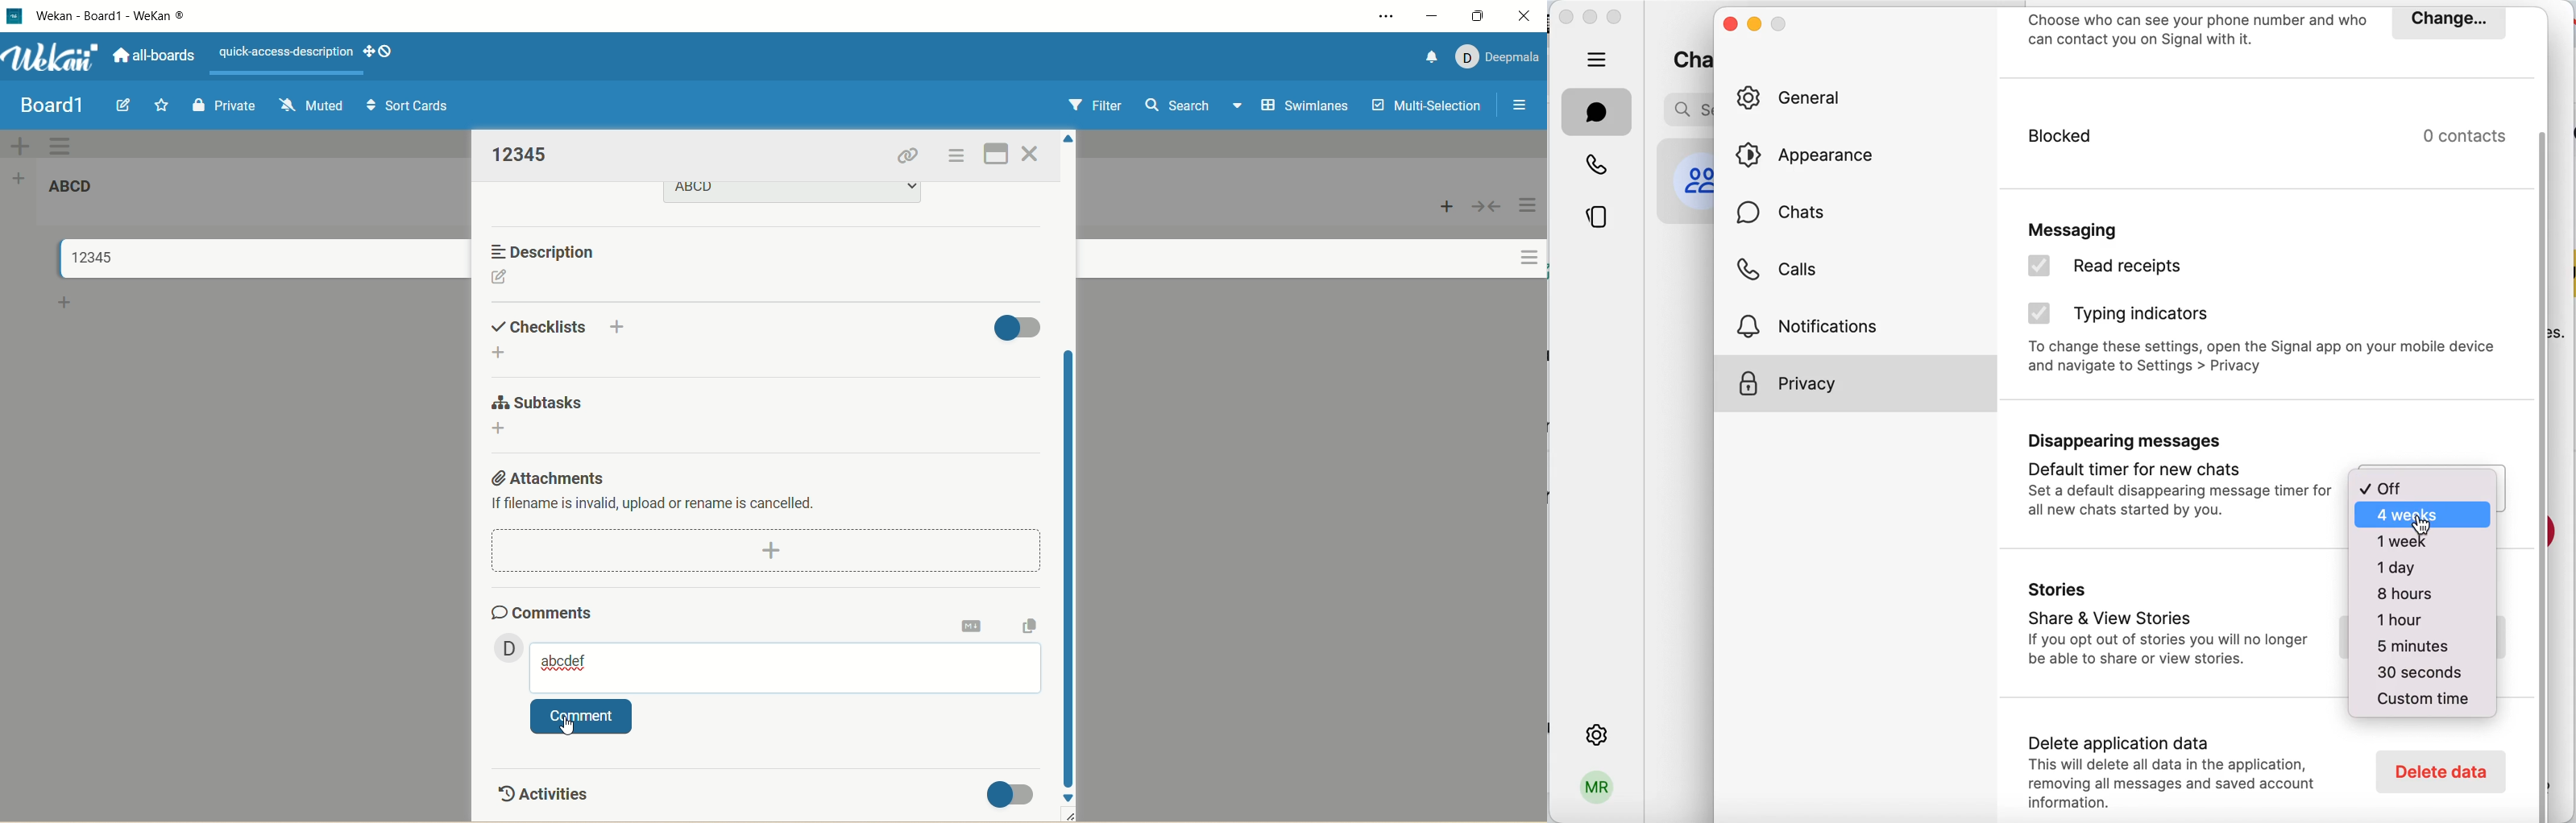  Describe the element at coordinates (1031, 155) in the screenshot. I see `close` at that location.